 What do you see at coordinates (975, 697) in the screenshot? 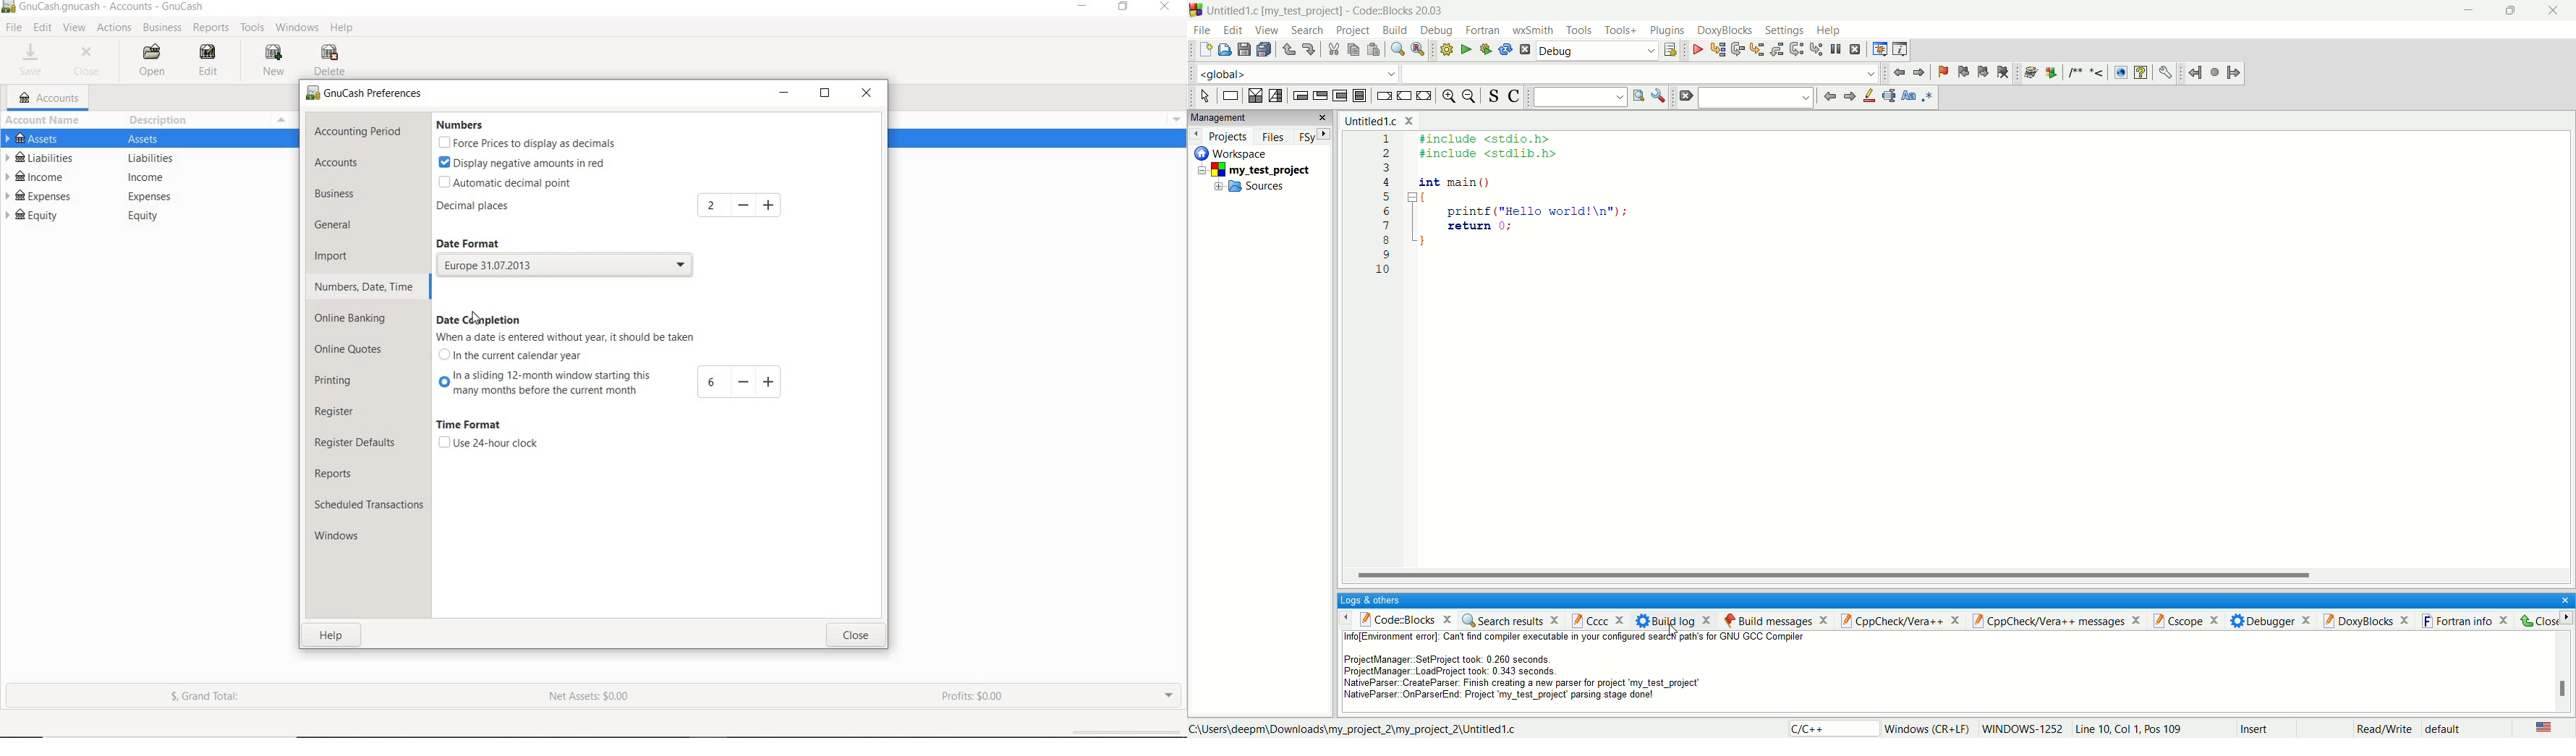
I see `PROFIT` at bounding box center [975, 697].